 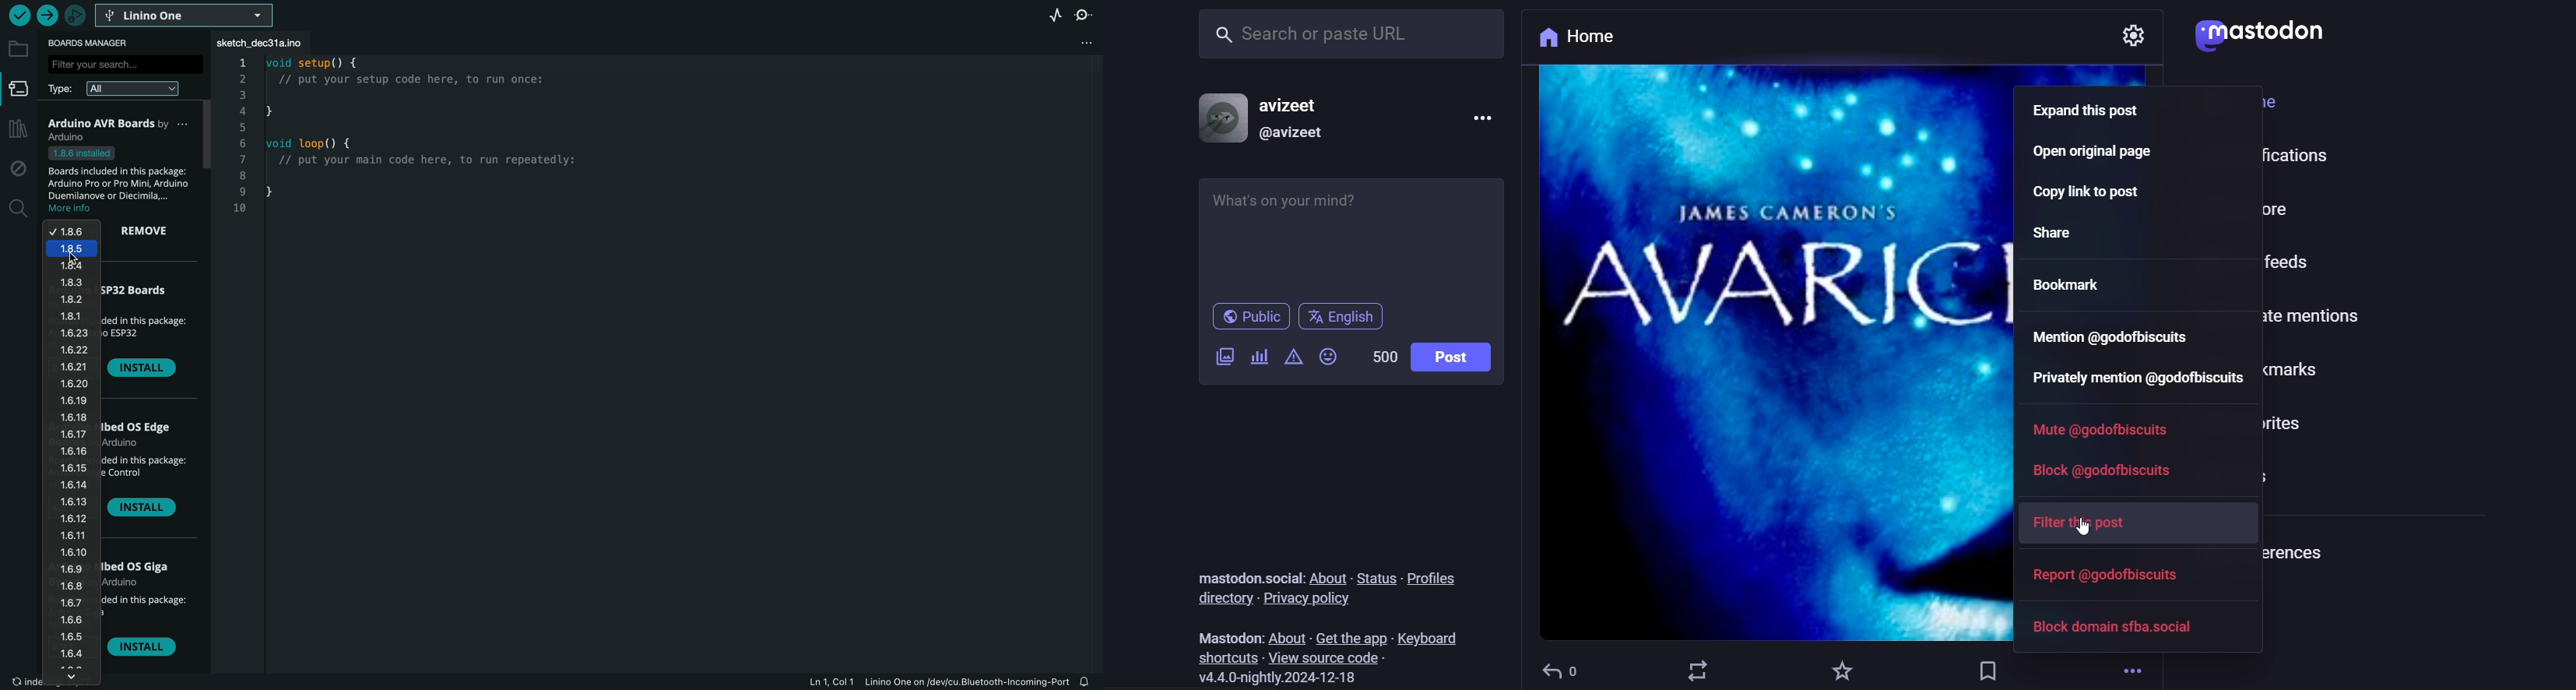 I want to click on bookmark, so click(x=1986, y=671).